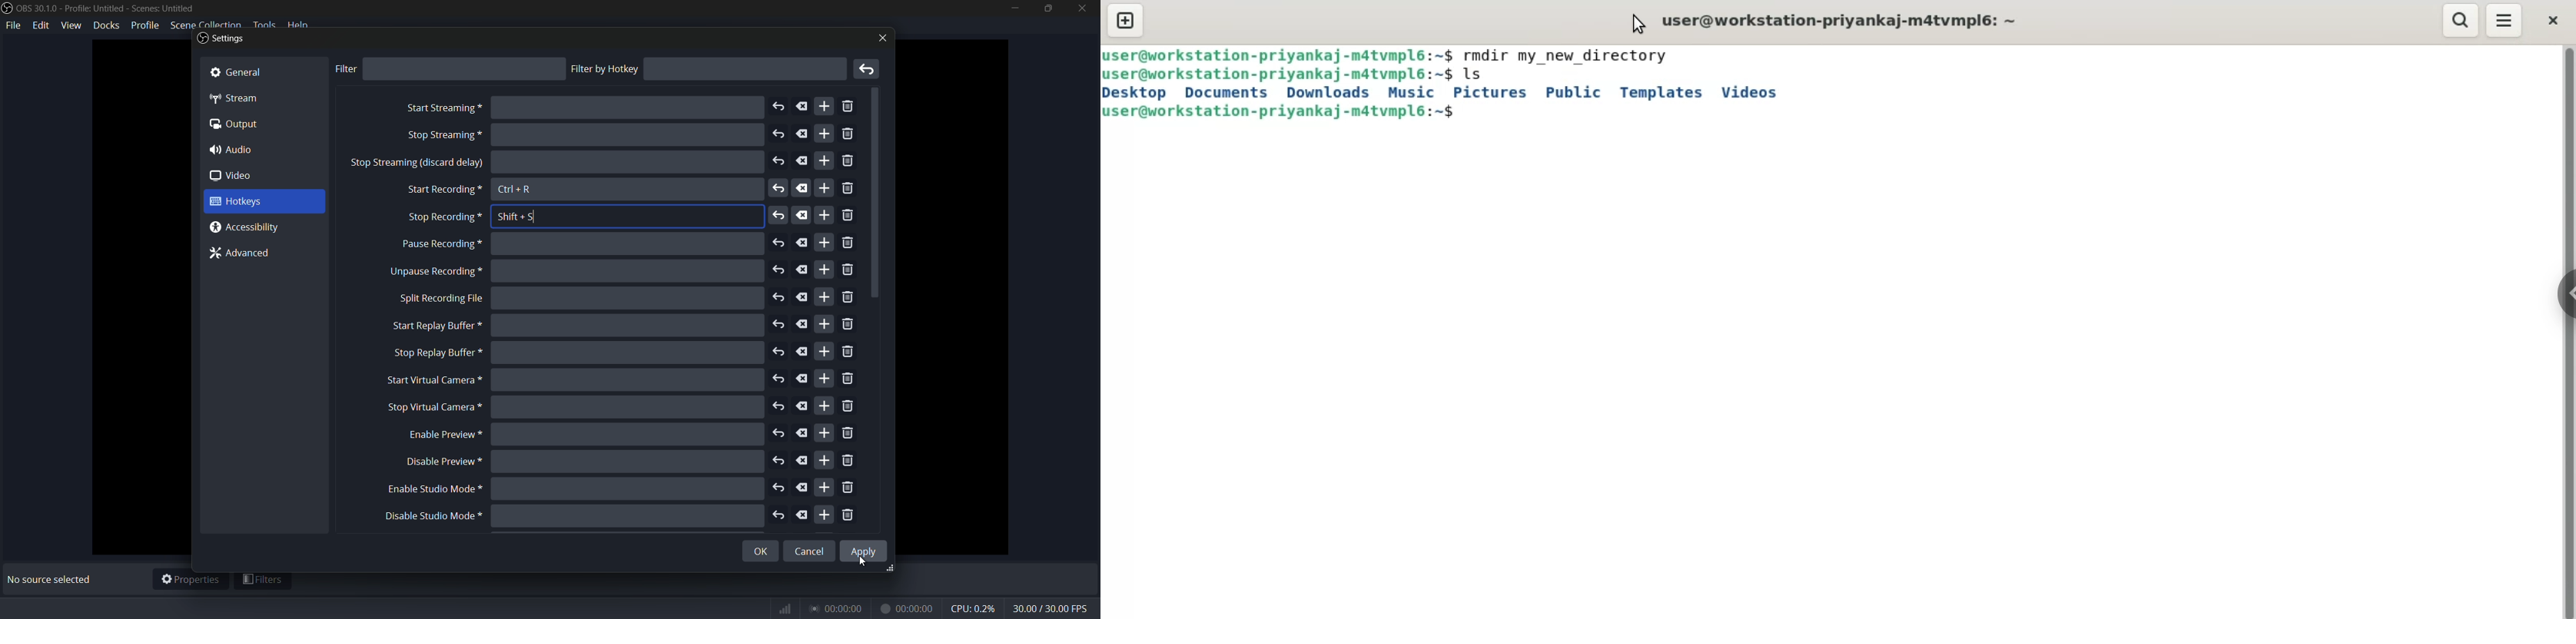  I want to click on No source selected, so click(52, 579).